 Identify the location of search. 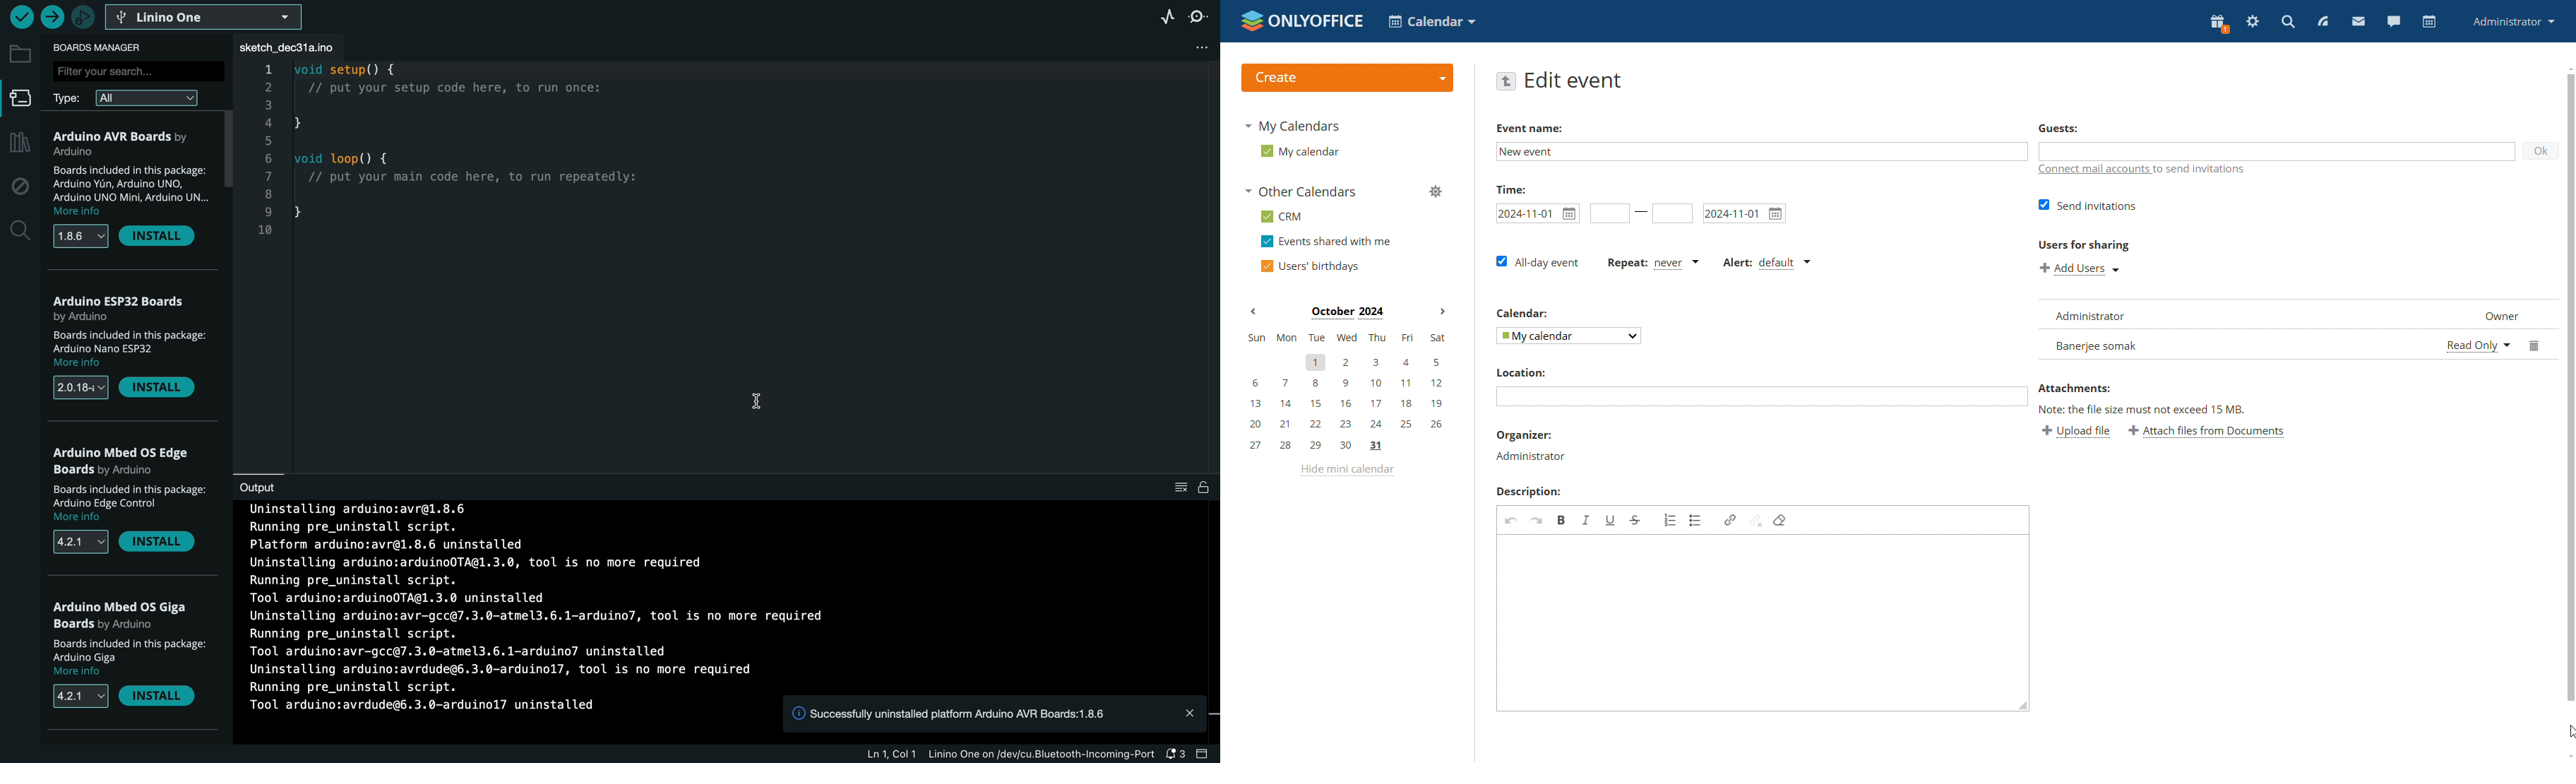
(2287, 23).